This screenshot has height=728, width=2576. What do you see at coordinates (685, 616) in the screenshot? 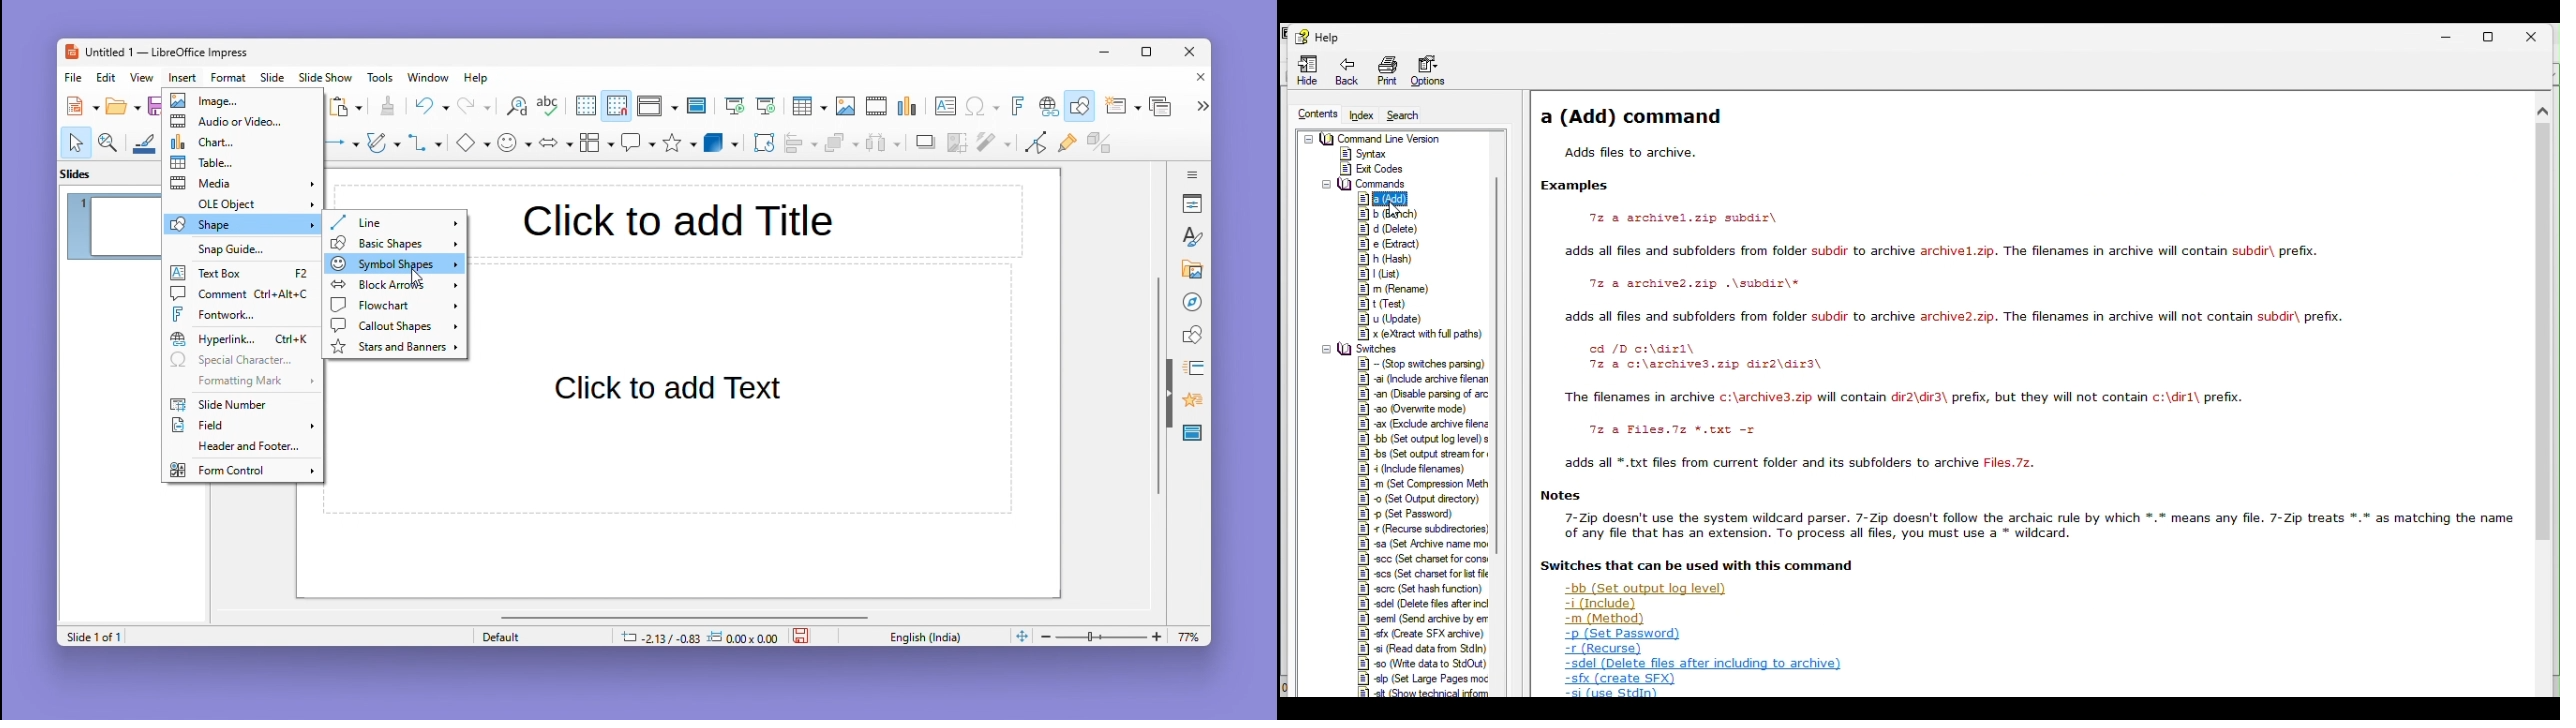
I see `Horizontal scroll bar` at bounding box center [685, 616].